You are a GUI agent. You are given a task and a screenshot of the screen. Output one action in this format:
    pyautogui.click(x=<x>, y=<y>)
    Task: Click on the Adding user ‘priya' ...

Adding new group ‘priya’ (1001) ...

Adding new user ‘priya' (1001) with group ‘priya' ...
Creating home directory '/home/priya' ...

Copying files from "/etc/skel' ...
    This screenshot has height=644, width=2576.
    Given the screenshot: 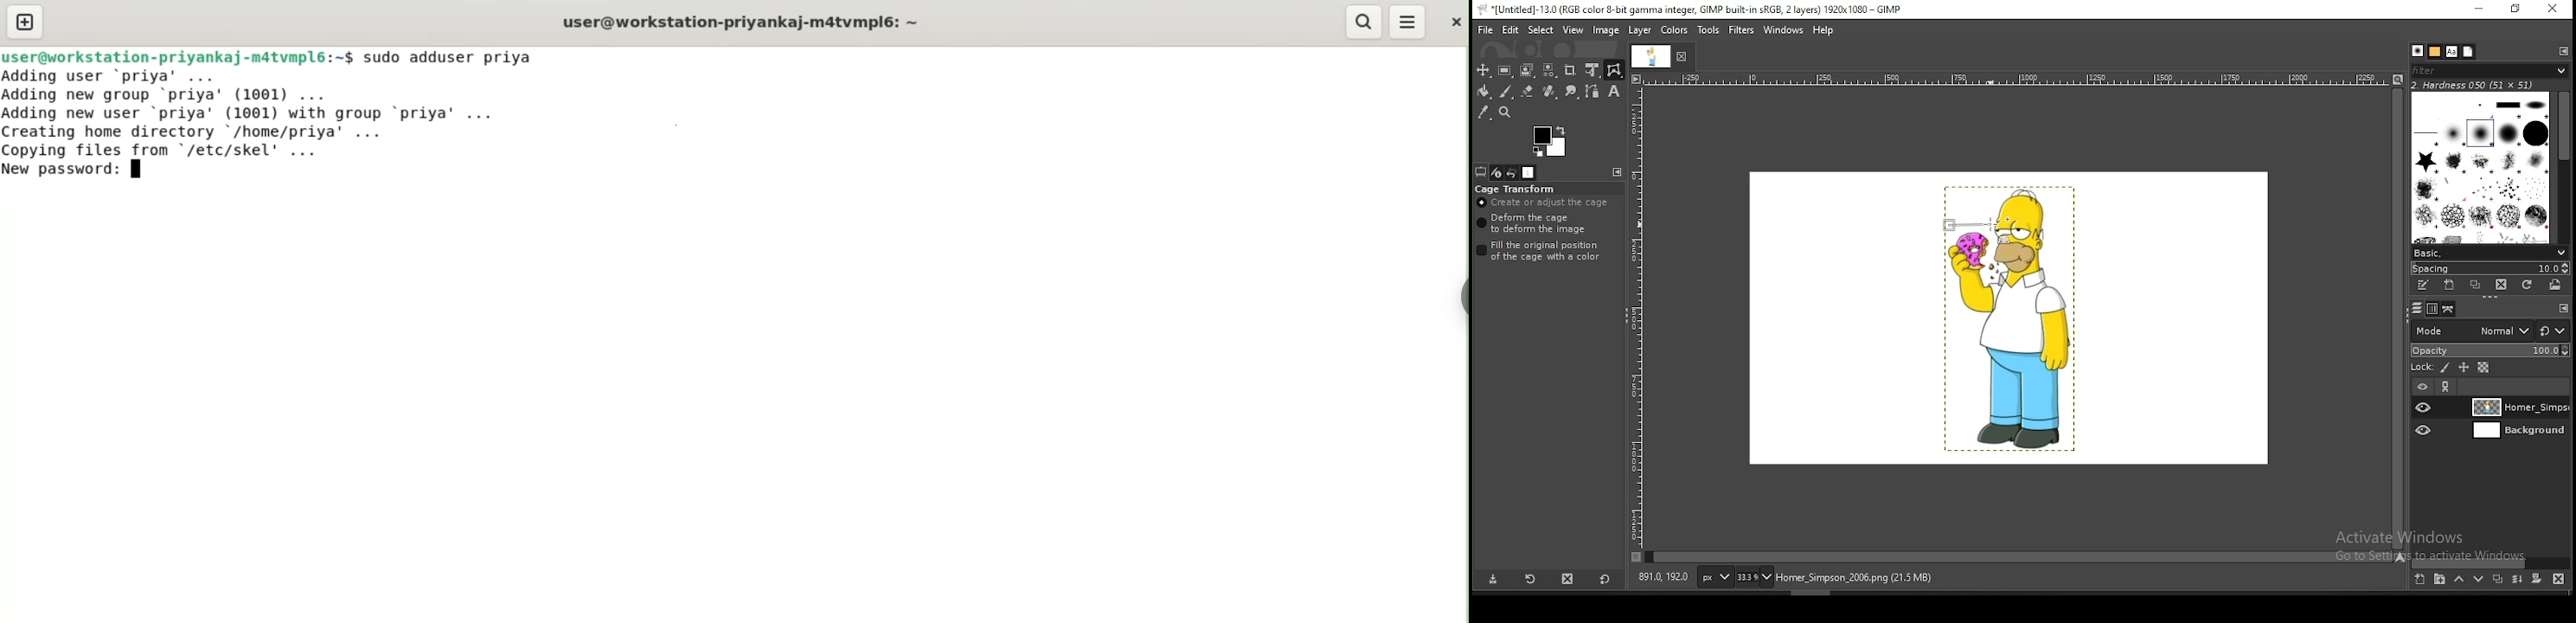 What is the action you would take?
    pyautogui.click(x=257, y=113)
    